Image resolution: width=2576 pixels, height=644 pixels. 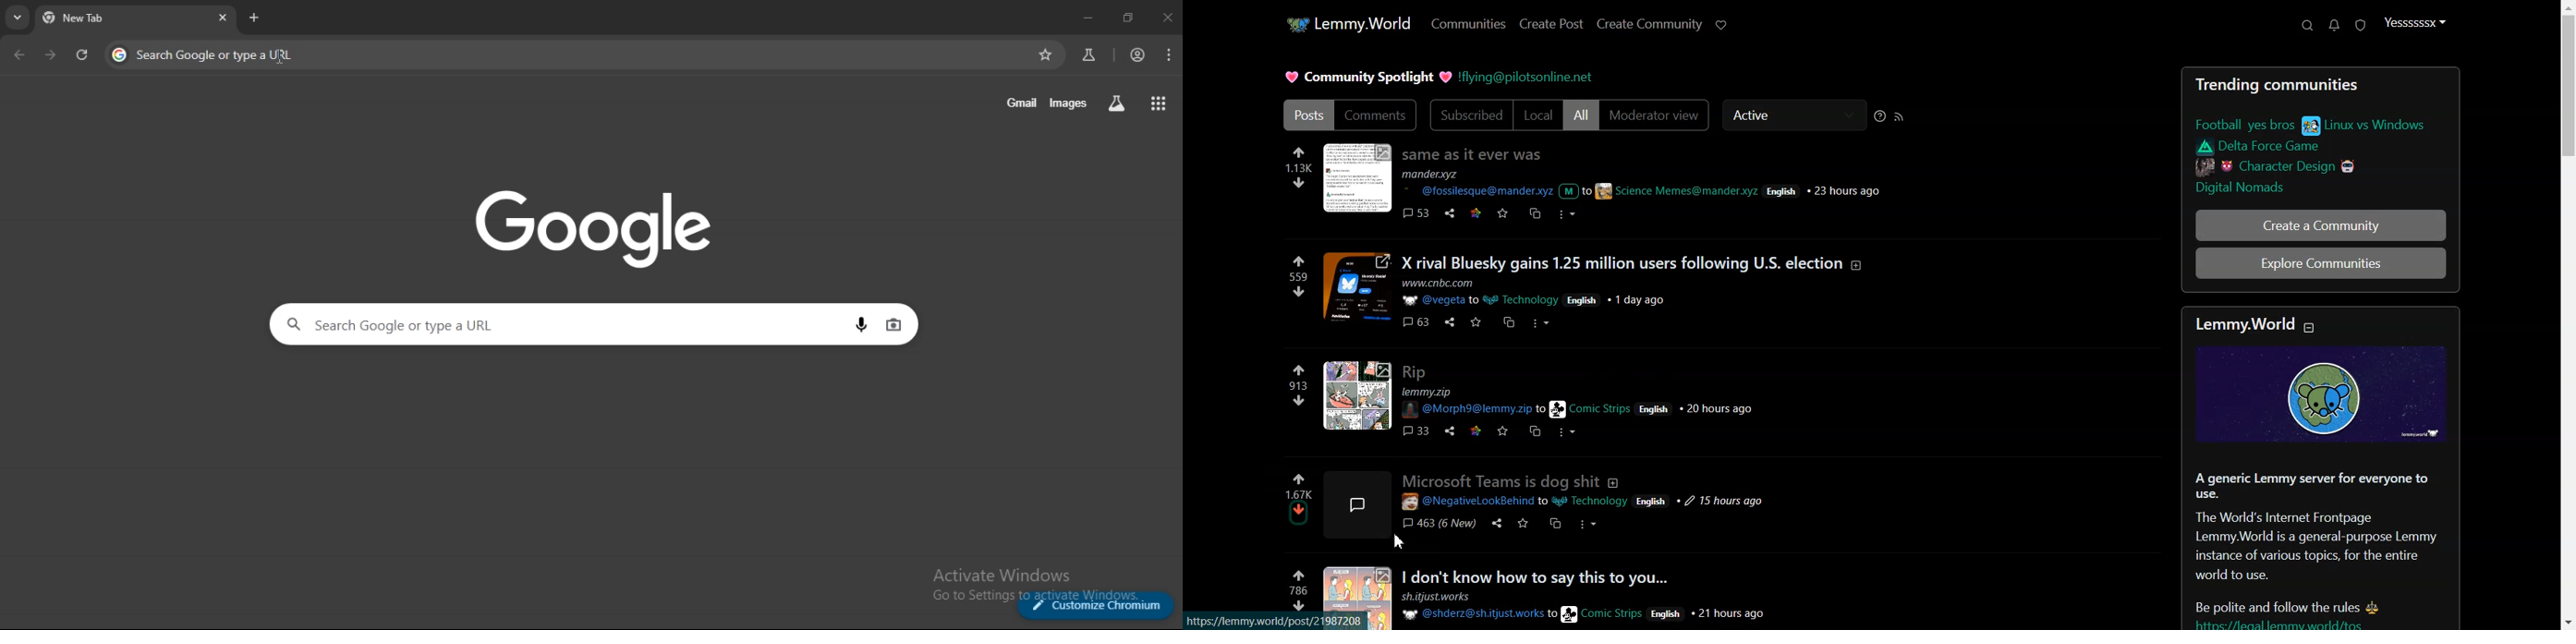 I want to click on Google, so click(x=599, y=228).